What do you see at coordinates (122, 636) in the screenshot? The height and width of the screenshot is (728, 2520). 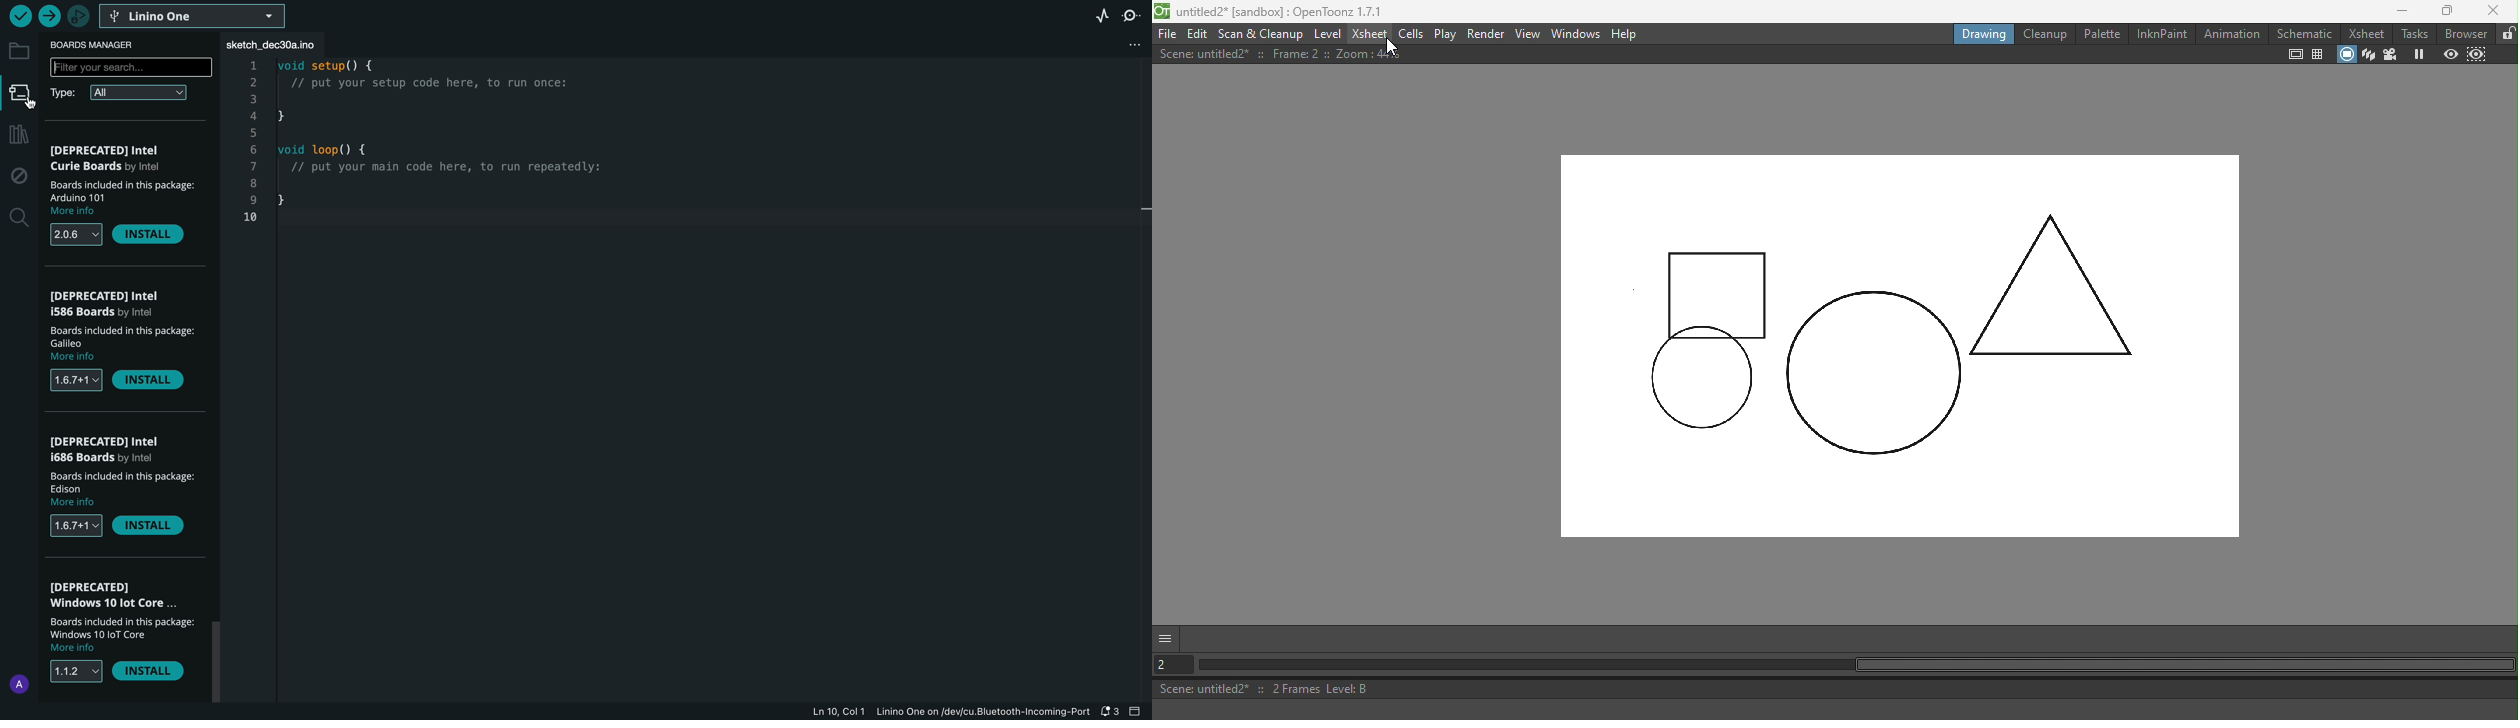 I see `description` at bounding box center [122, 636].